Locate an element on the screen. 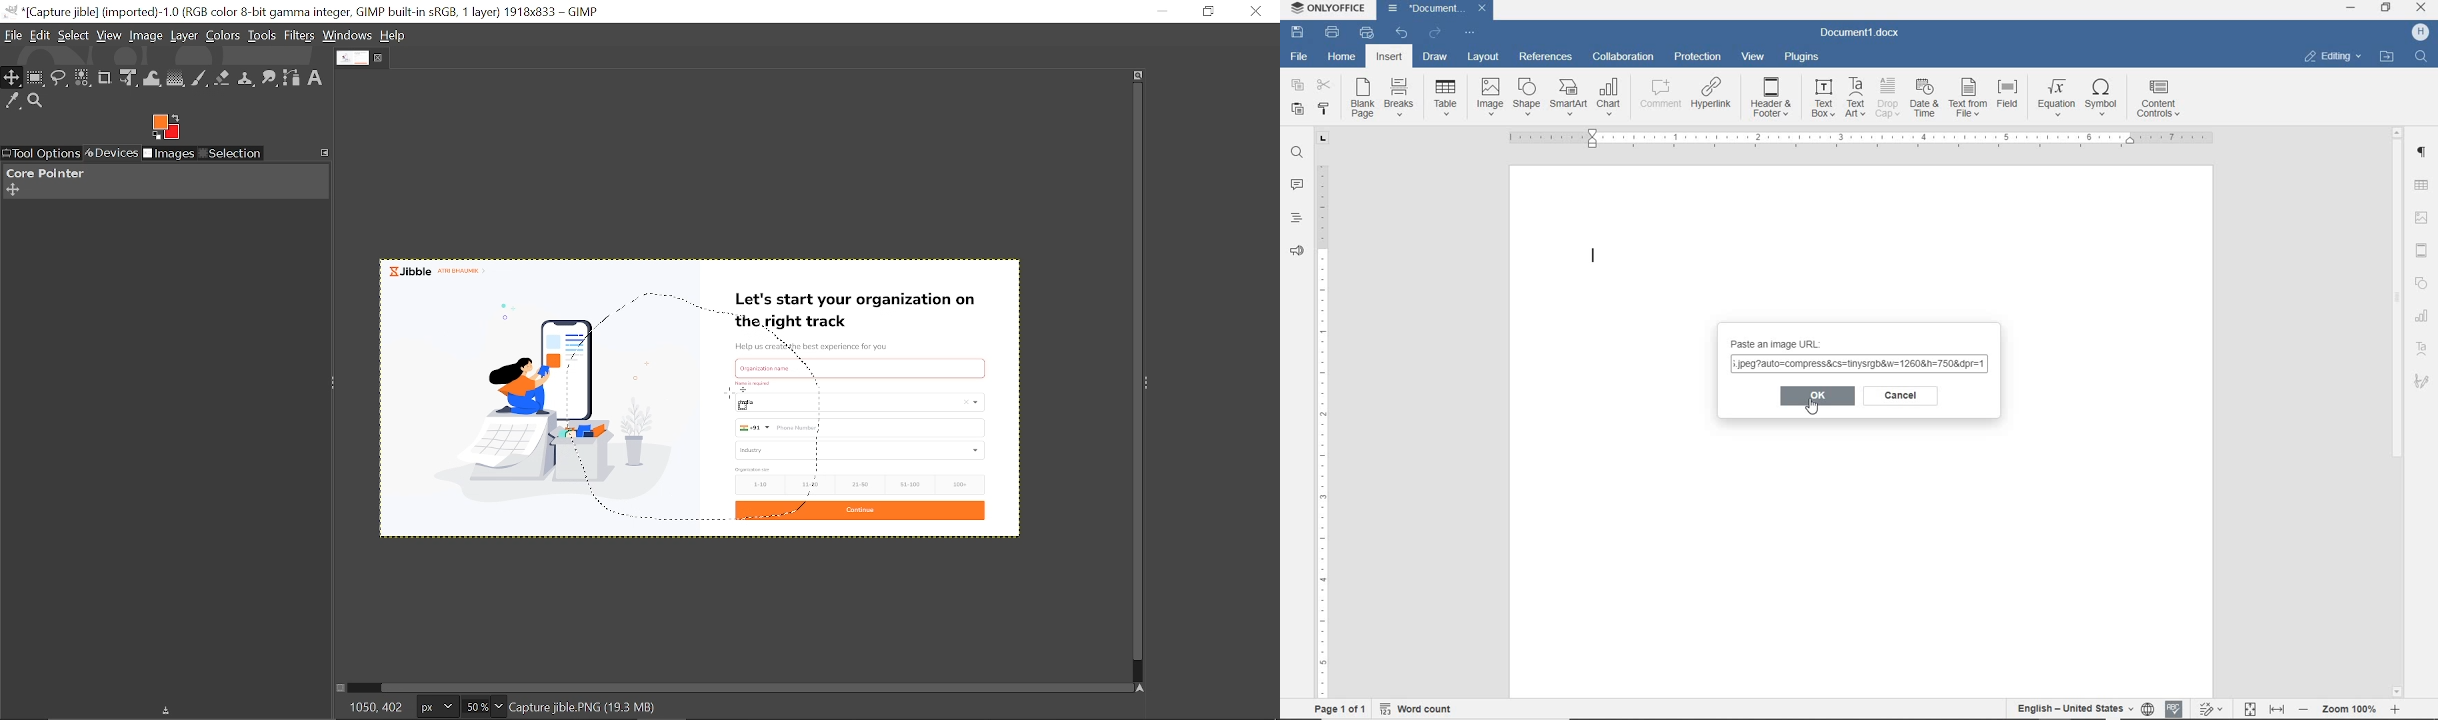 Image resolution: width=2464 pixels, height=728 pixels. editing is located at coordinates (2335, 56).